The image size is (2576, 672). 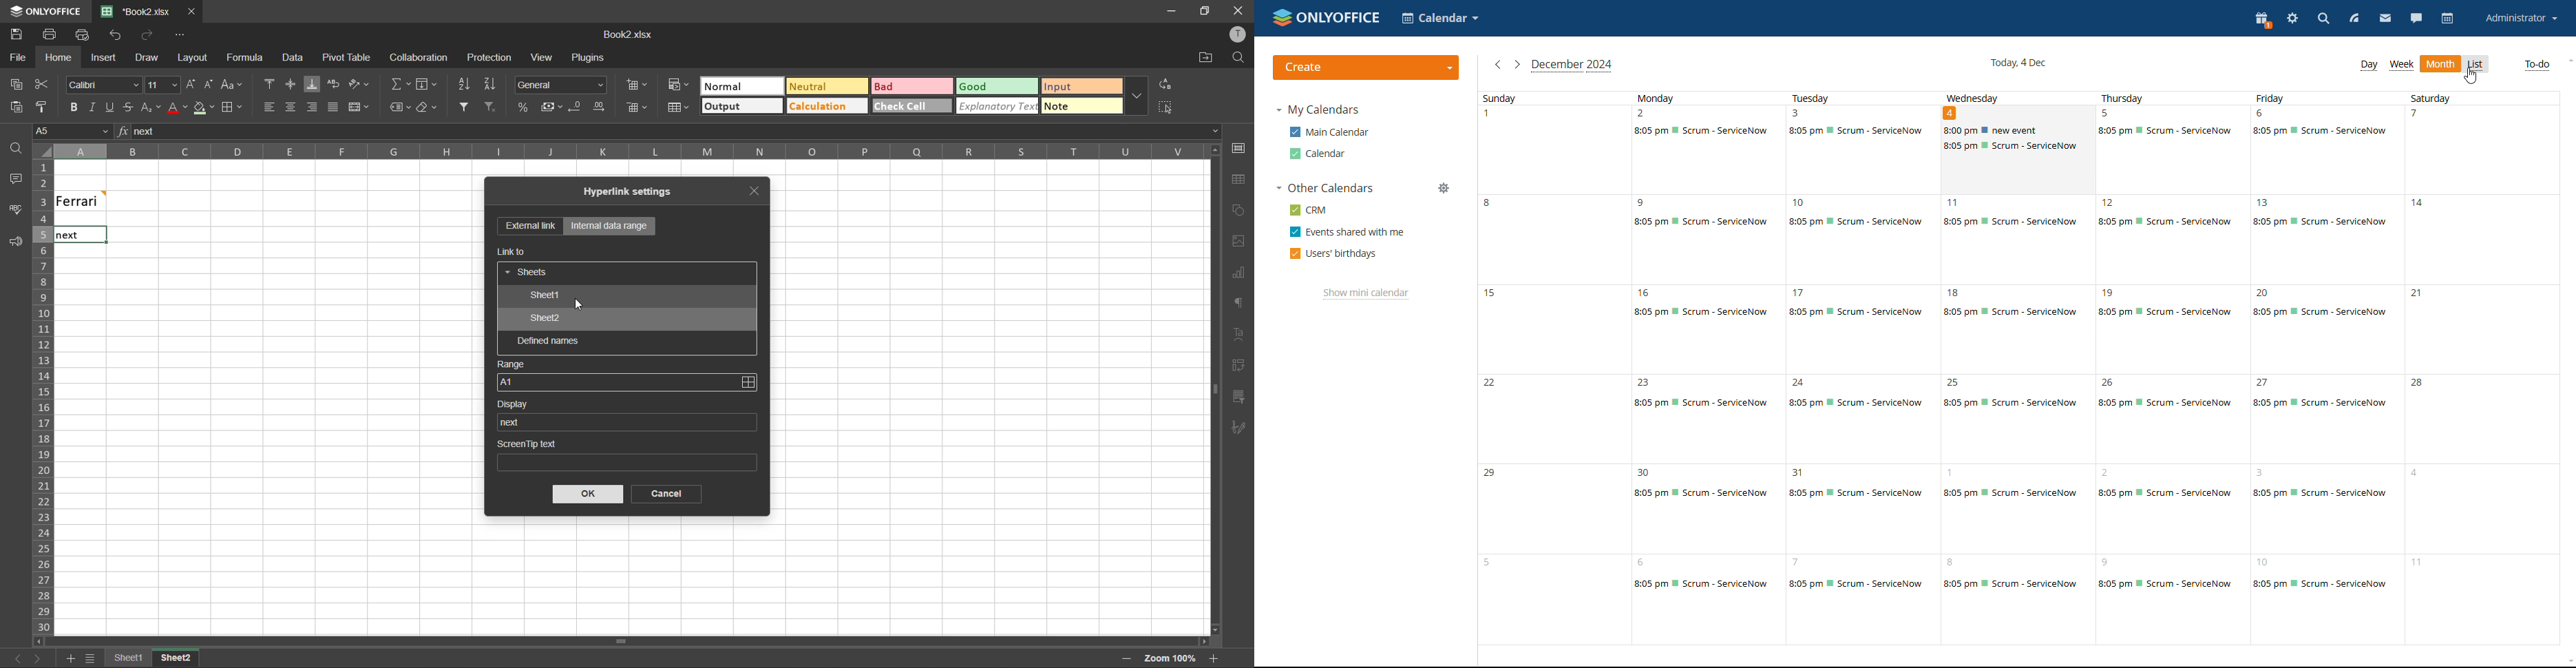 What do you see at coordinates (1083, 86) in the screenshot?
I see `input` at bounding box center [1083, 86].